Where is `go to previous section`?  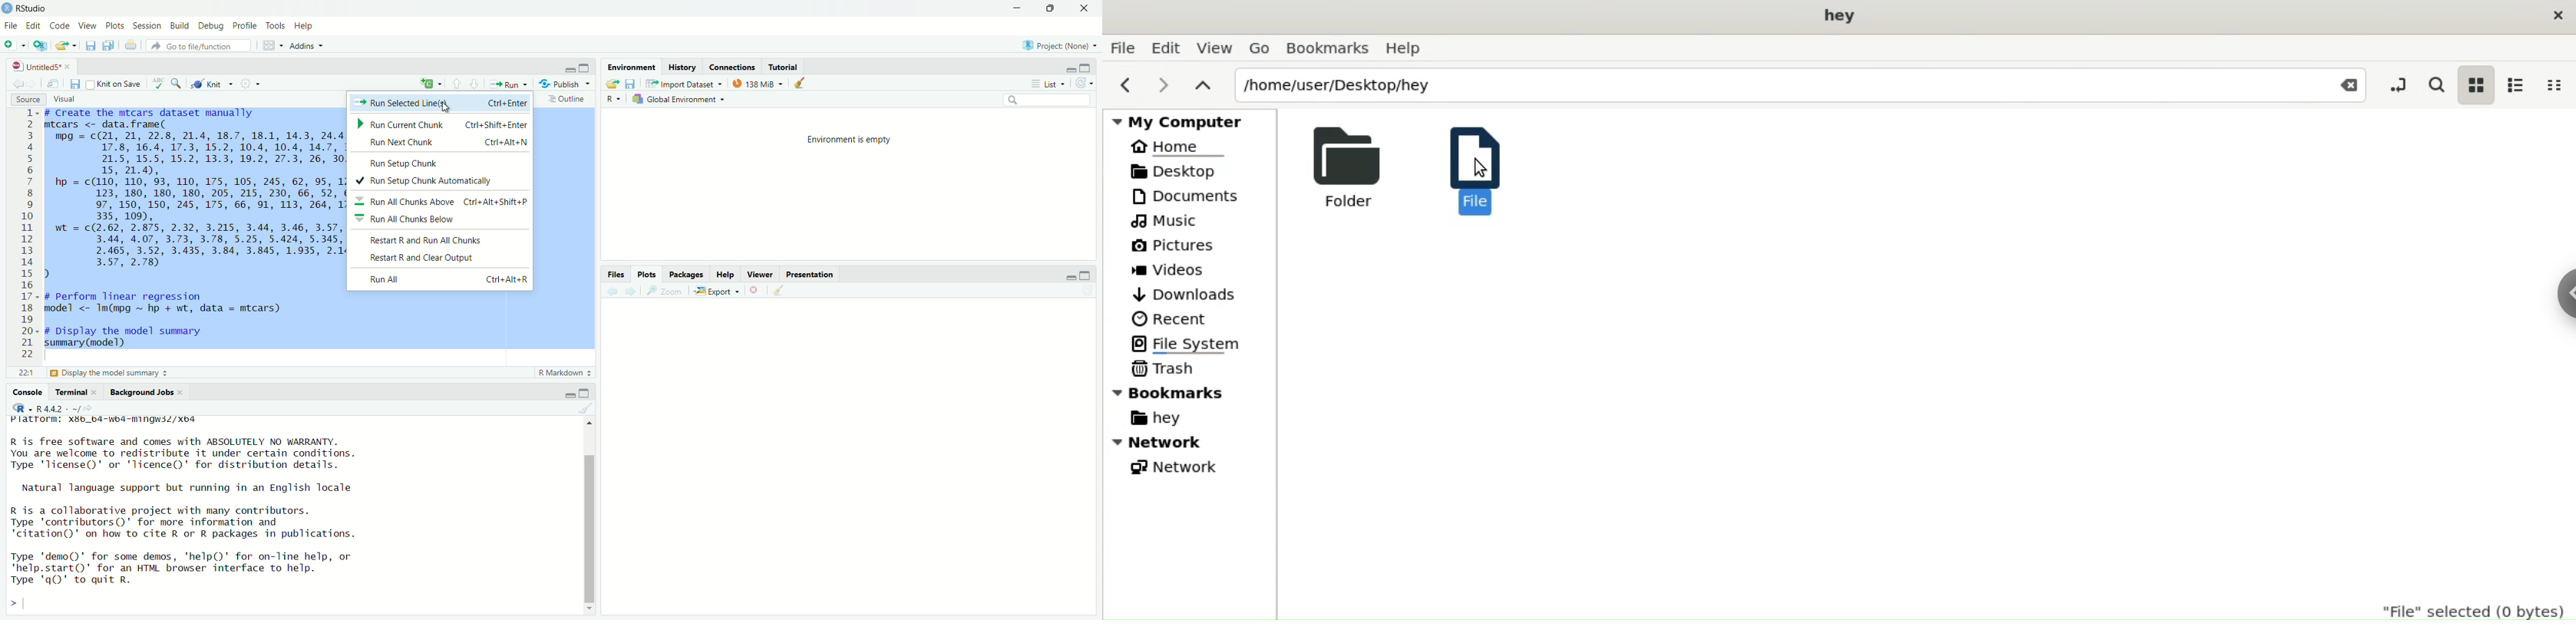
go to previous section is located at coordinates (456, 83).